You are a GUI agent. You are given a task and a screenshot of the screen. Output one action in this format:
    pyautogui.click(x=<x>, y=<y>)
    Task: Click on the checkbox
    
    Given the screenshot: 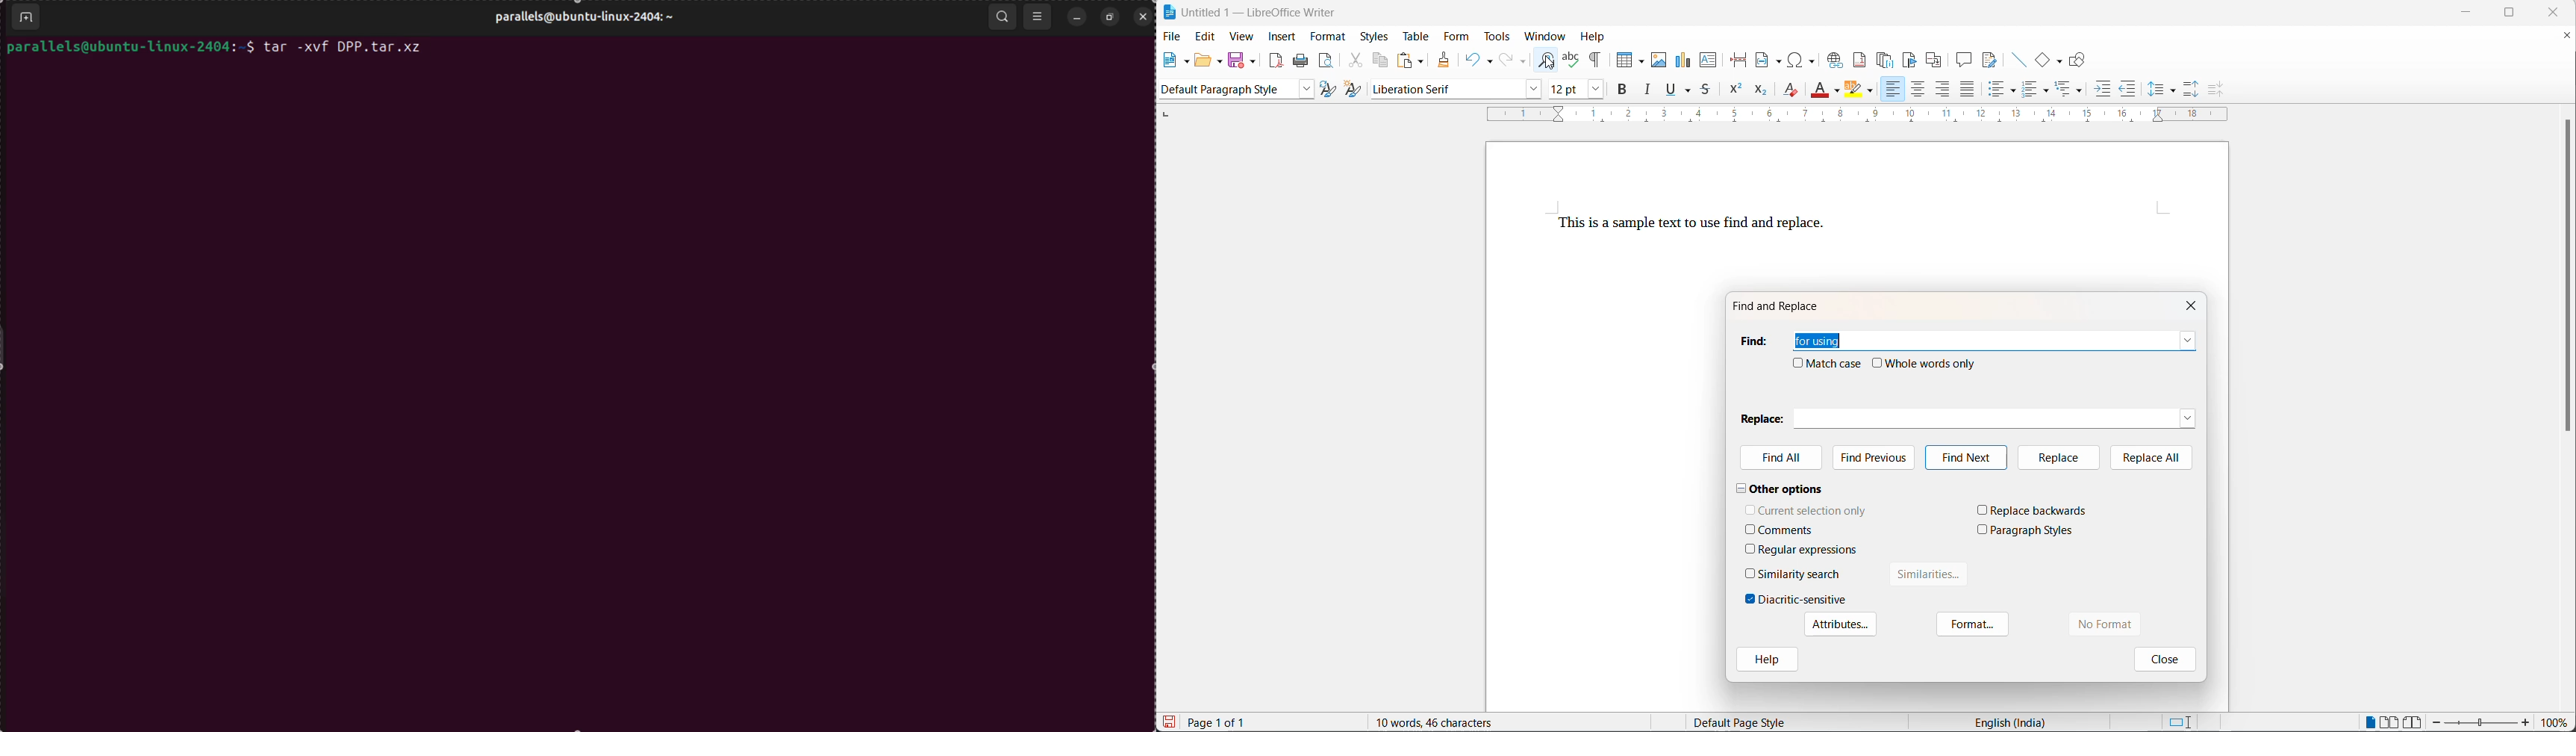 What is the action you would take?
    pyautogui.click(x=1750, y=509)
    